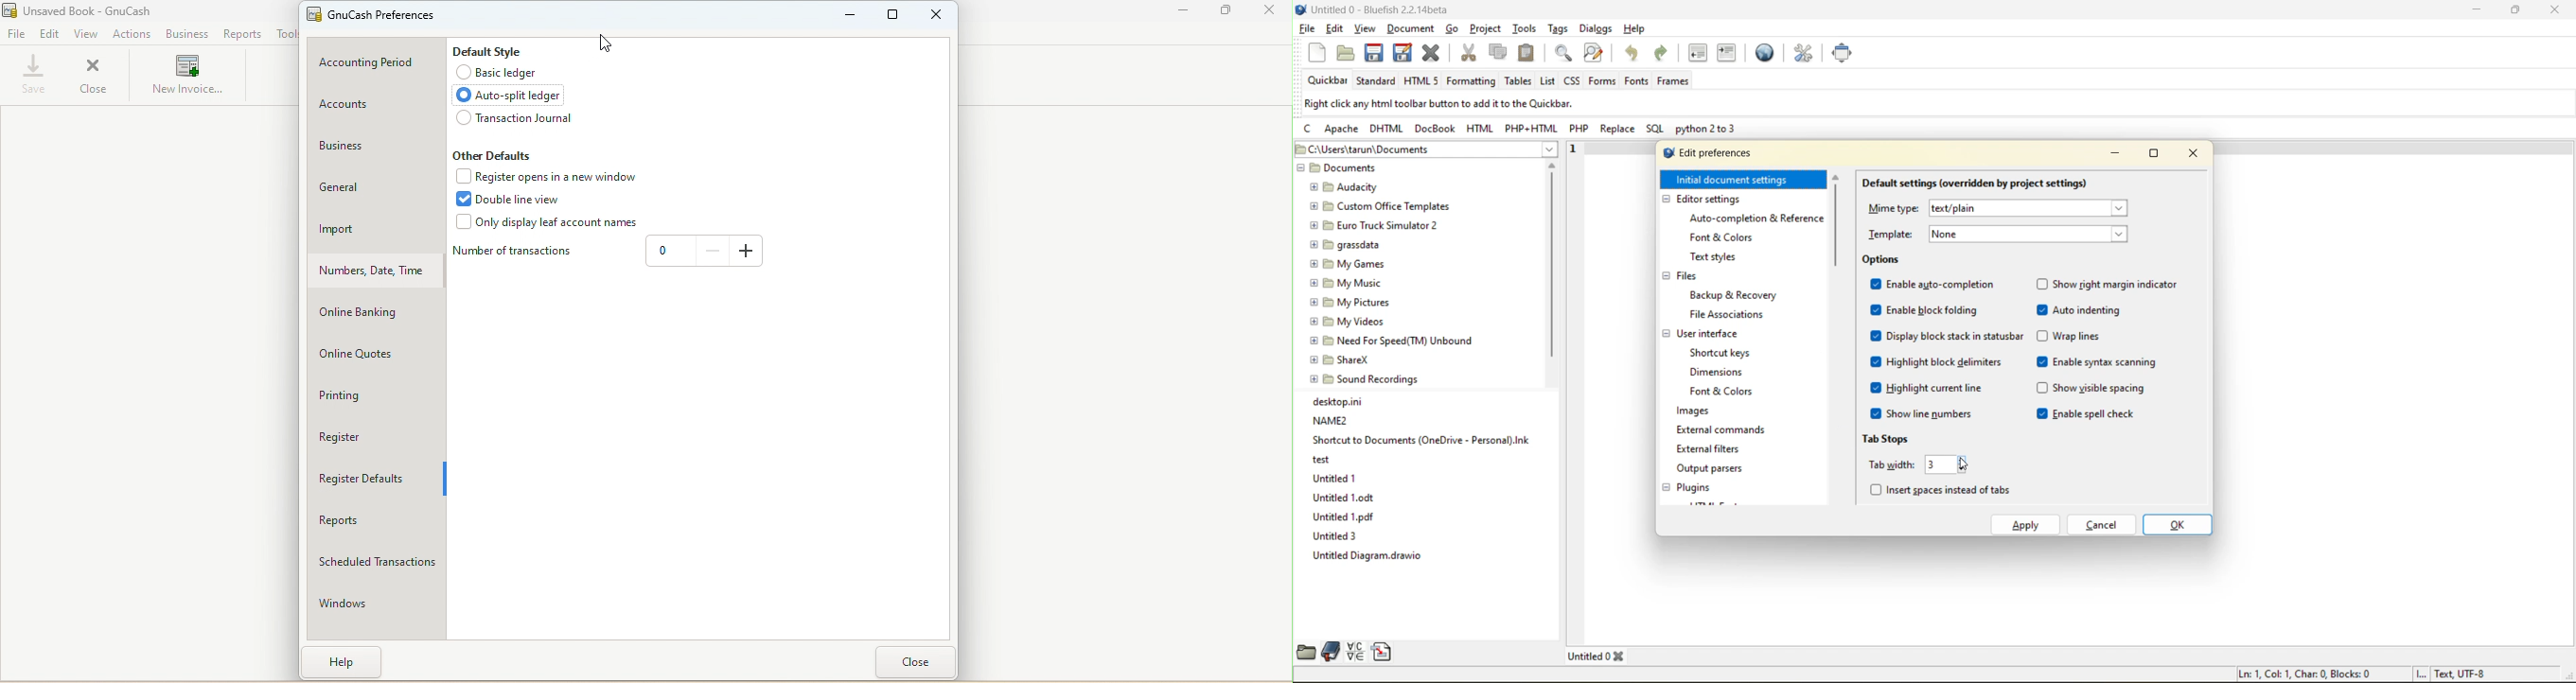  What do you see at coordinates (2177, 525) in the screenshot?
I see `ok` at bounding box center [2177, 525].